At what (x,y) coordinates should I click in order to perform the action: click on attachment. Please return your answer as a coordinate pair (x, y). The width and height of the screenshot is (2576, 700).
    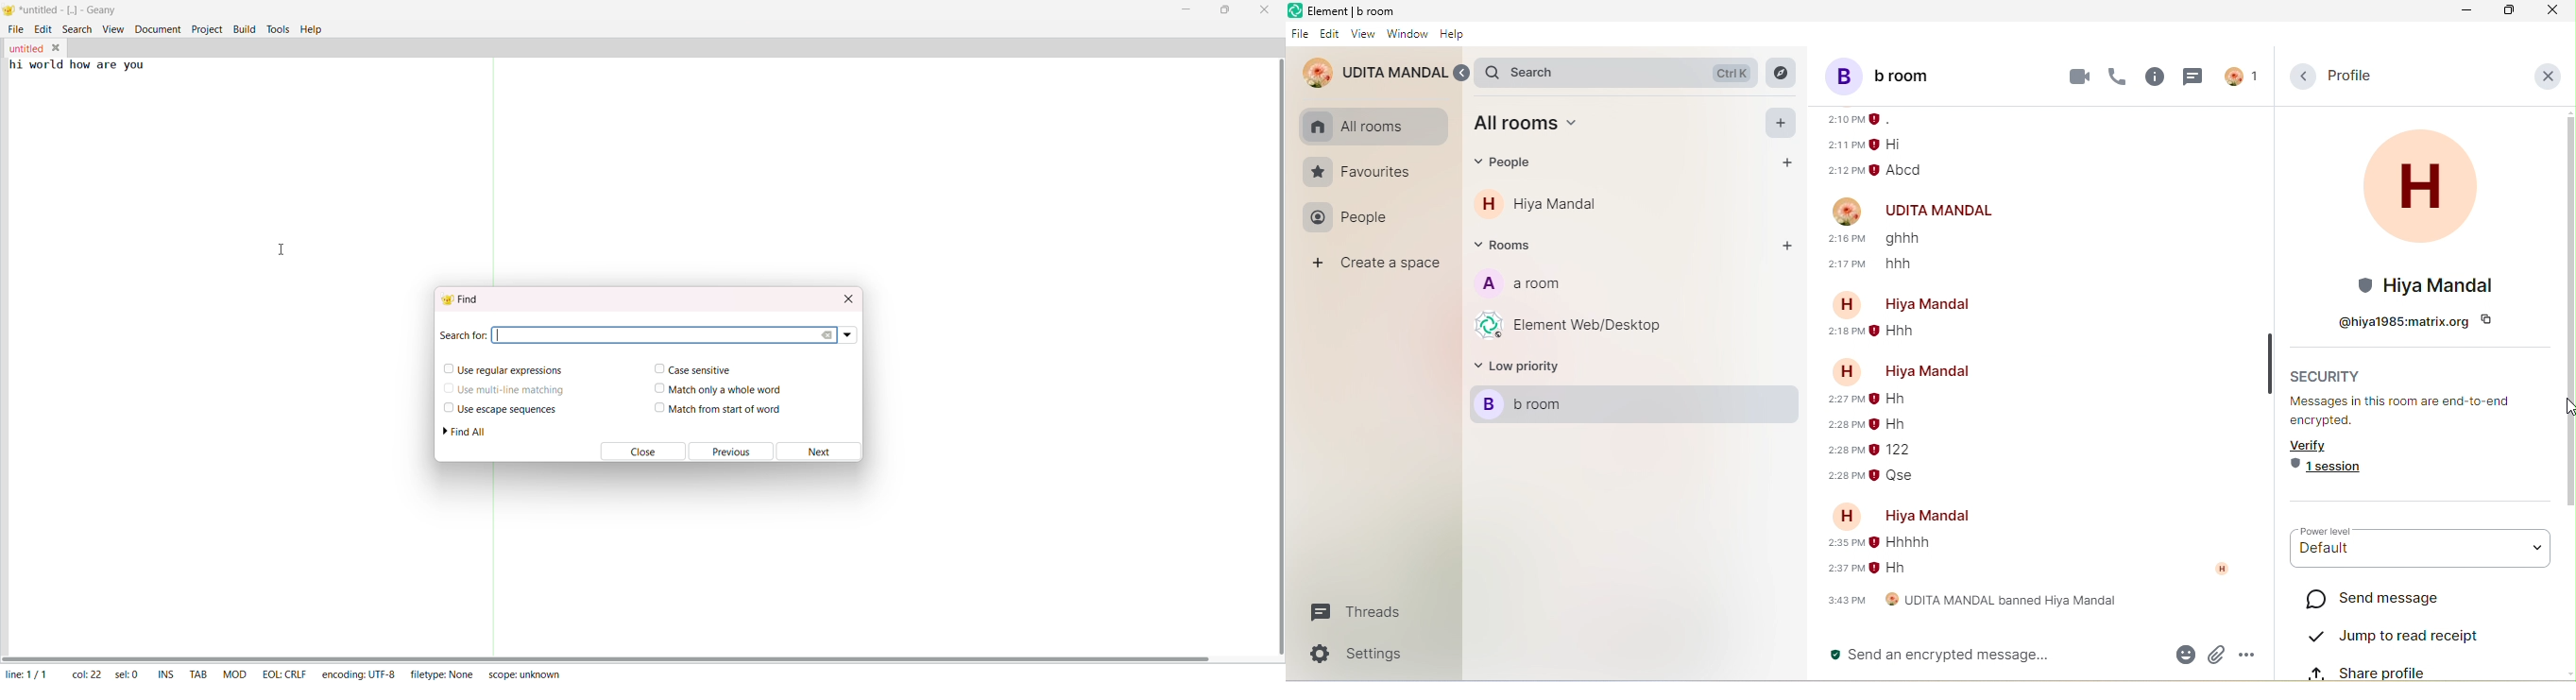
    Looking at the image, I should click on (2215, 655).